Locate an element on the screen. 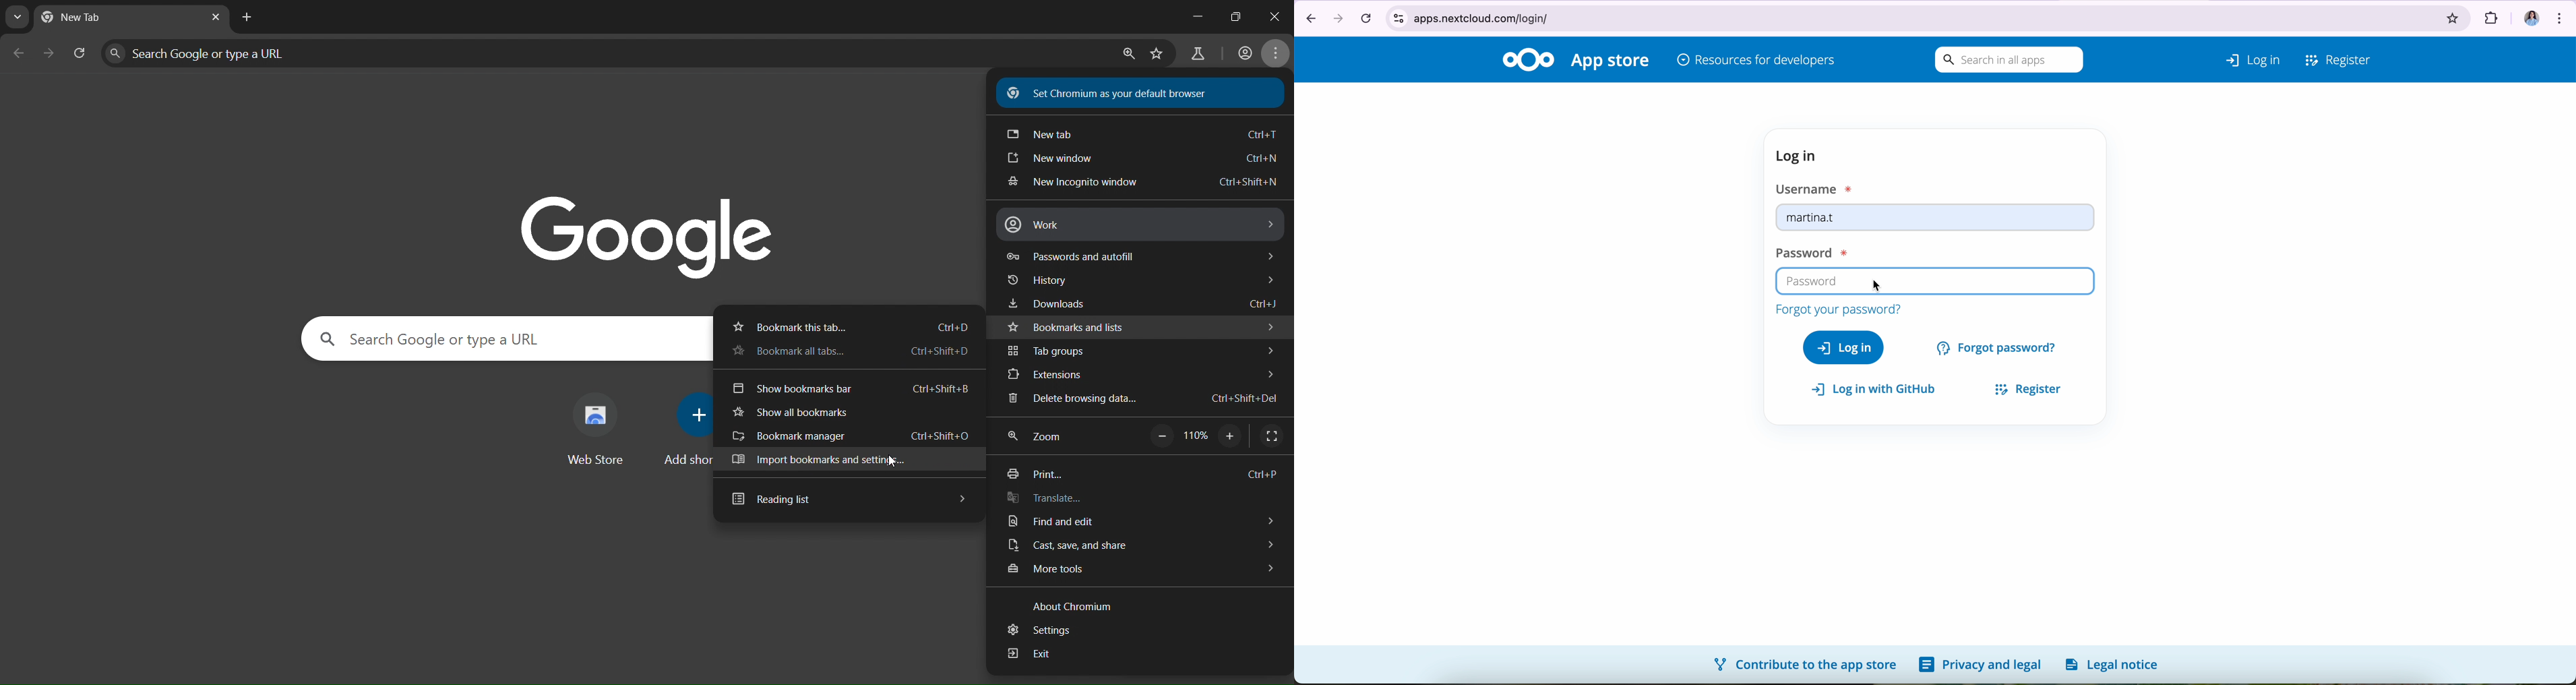 The width and height of the screenshot is (2576, 700). restore down is located at coordinates (1231, 16).